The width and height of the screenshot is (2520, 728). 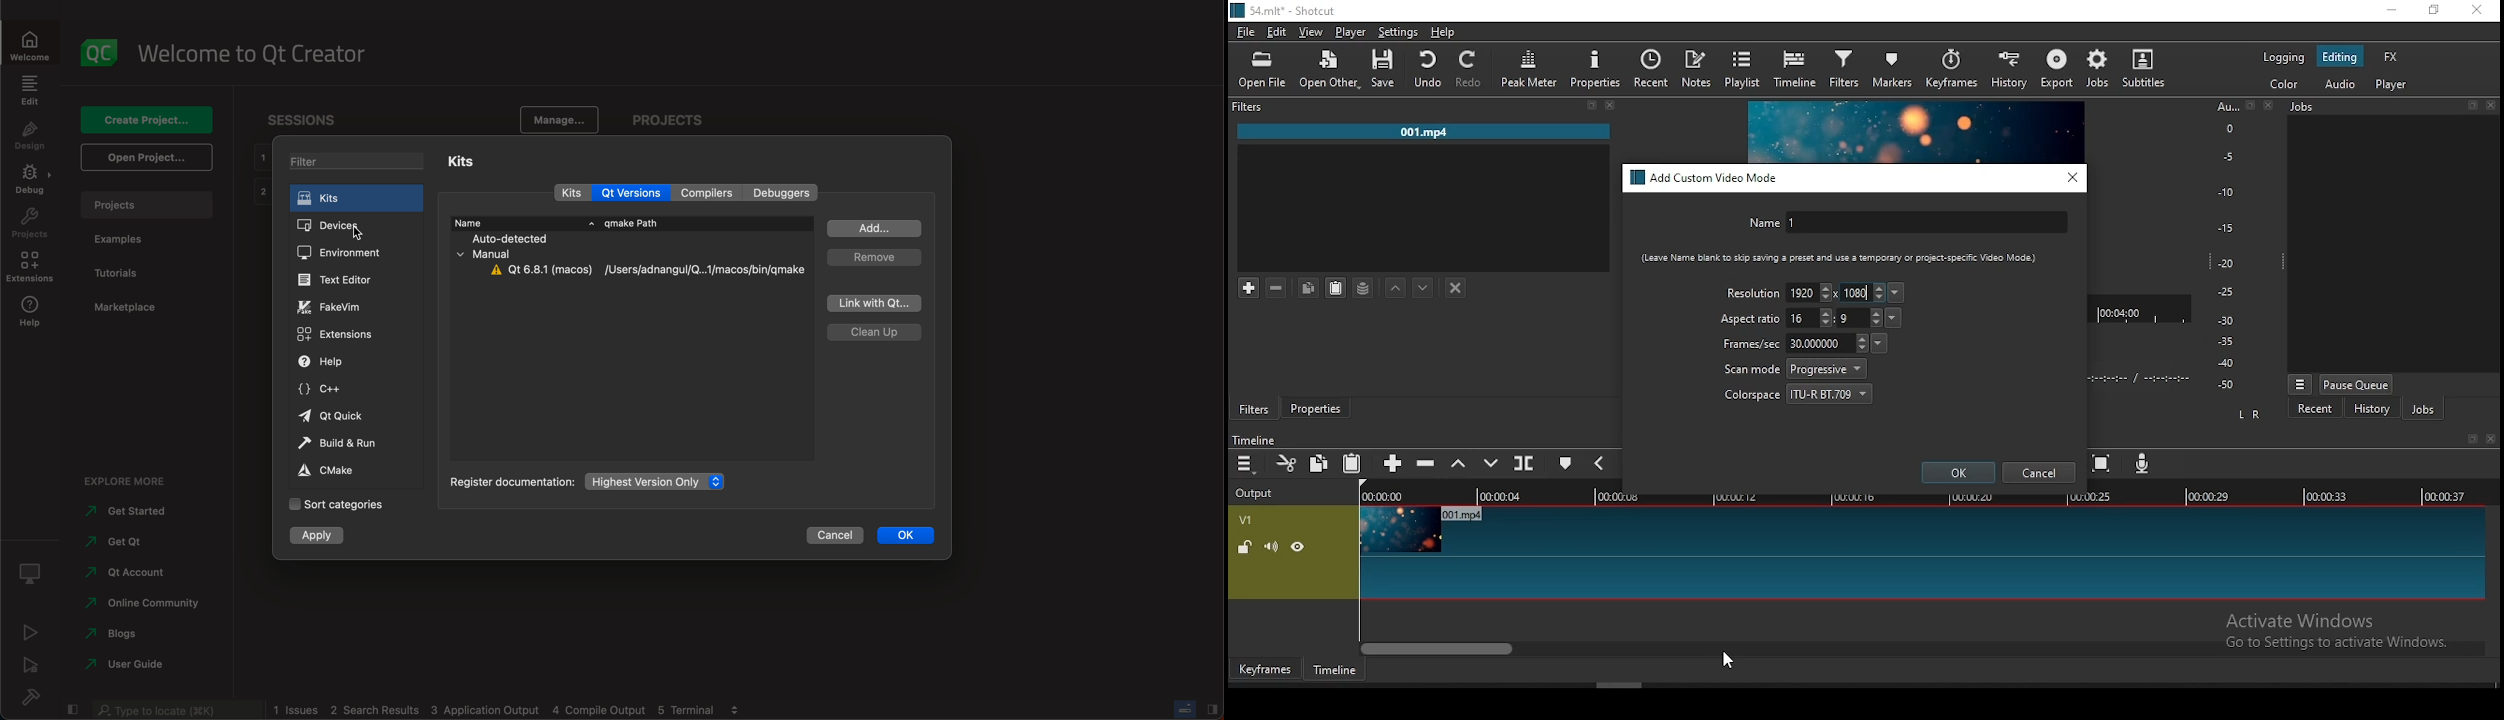 What do you see at coordinates (1250, 107) in the screenshot?
I see `Filter` at bounding box center [1250, 107].